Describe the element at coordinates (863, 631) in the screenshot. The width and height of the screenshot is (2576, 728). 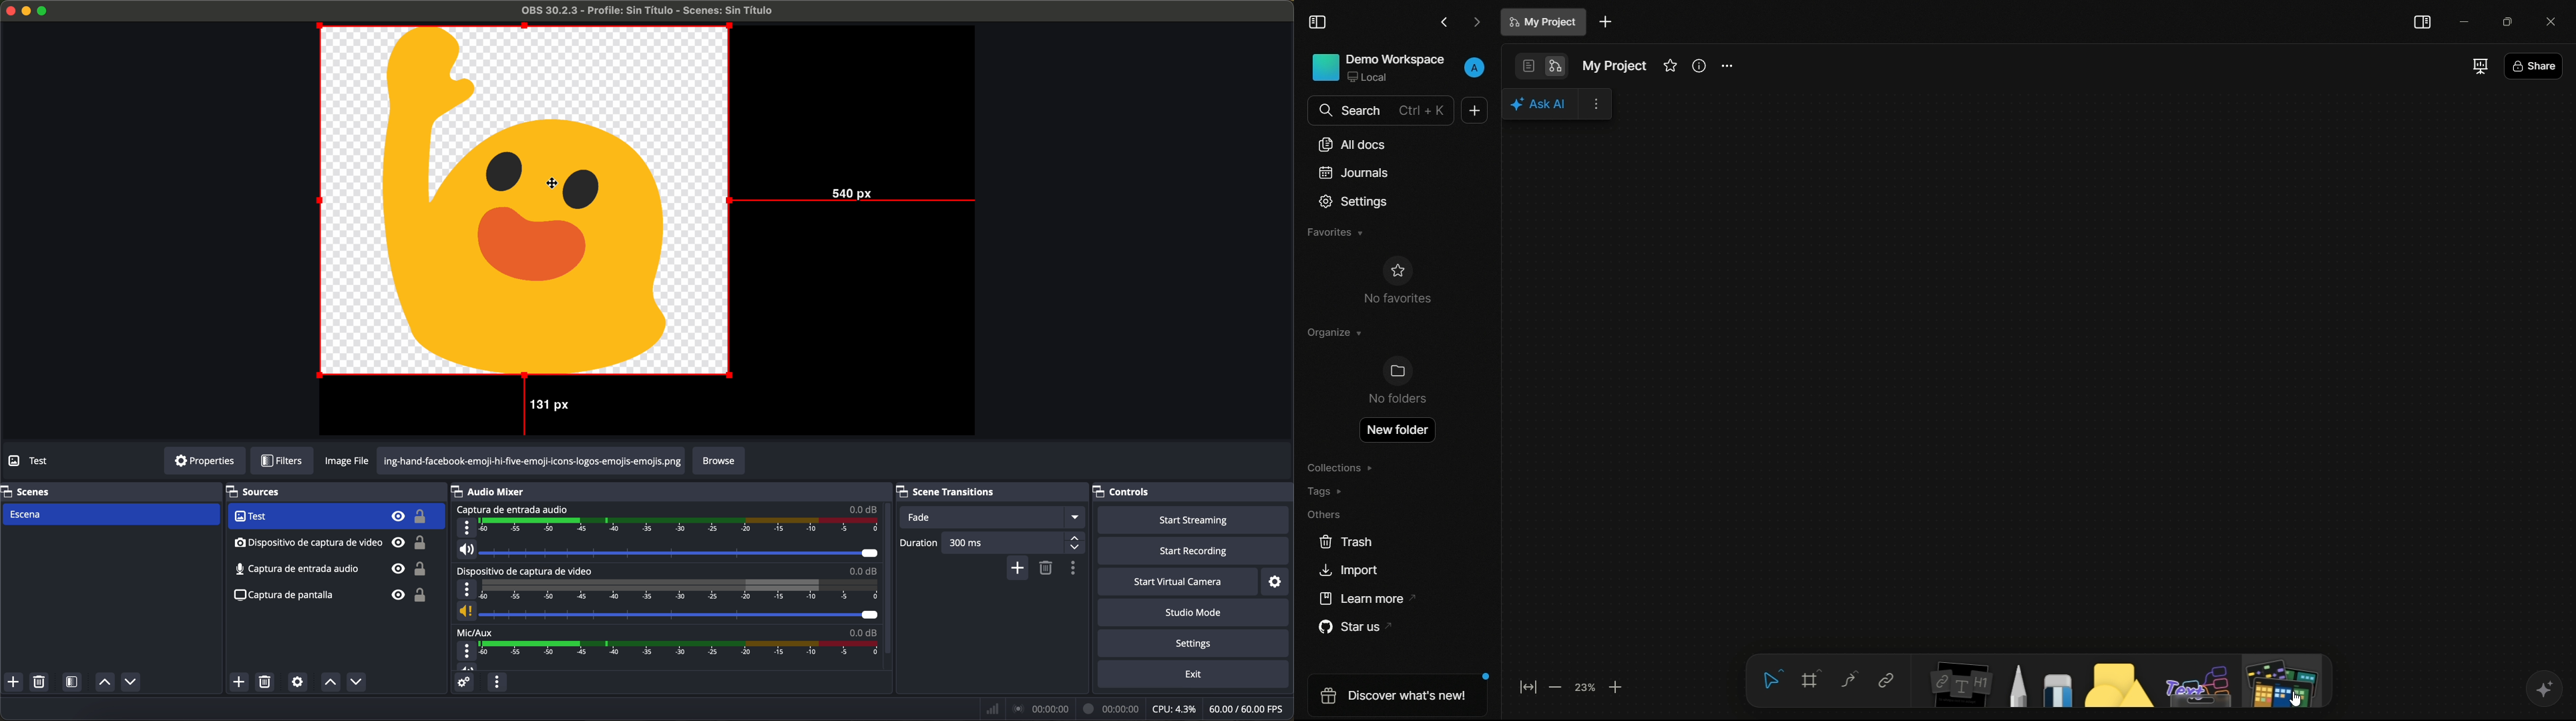
I see `0.0 dB` at that location.